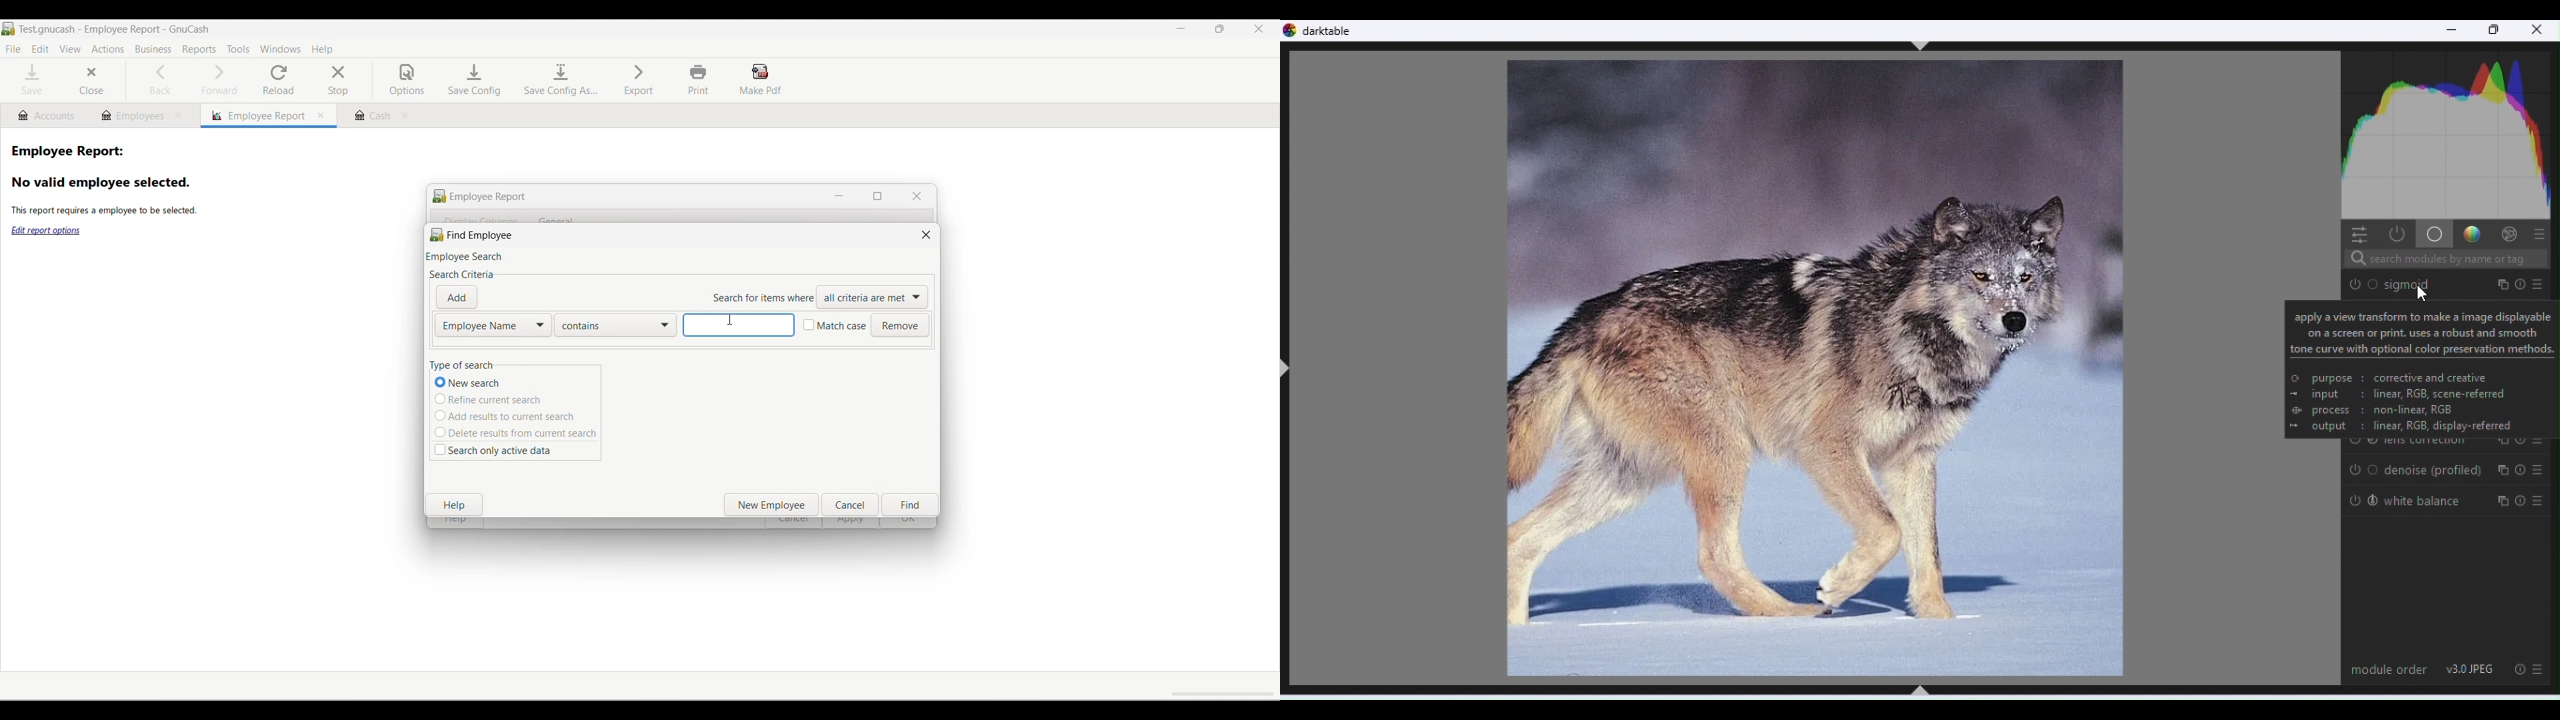  What do you see at coordinates (2395, 234) in the screenshot?
I see `Show active modules only` at bounding box center [2395, 234].